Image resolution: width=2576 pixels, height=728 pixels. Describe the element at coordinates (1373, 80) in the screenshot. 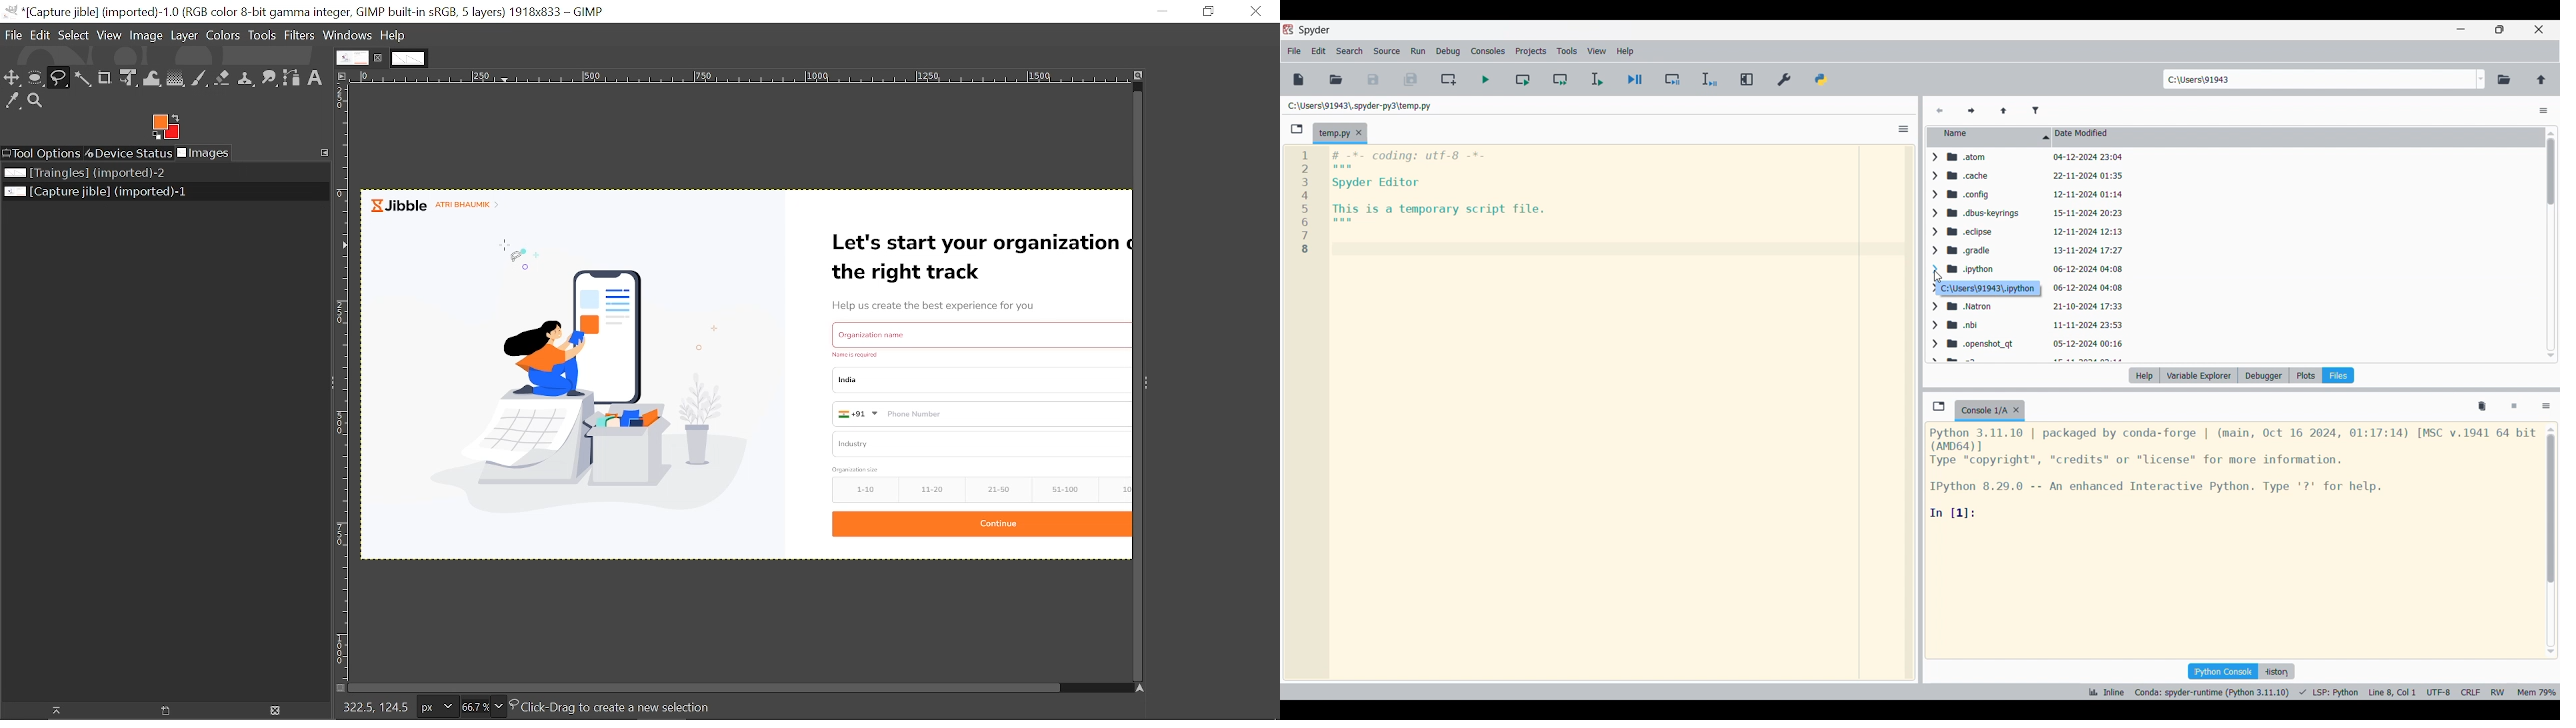

I see `Save file` at that location.